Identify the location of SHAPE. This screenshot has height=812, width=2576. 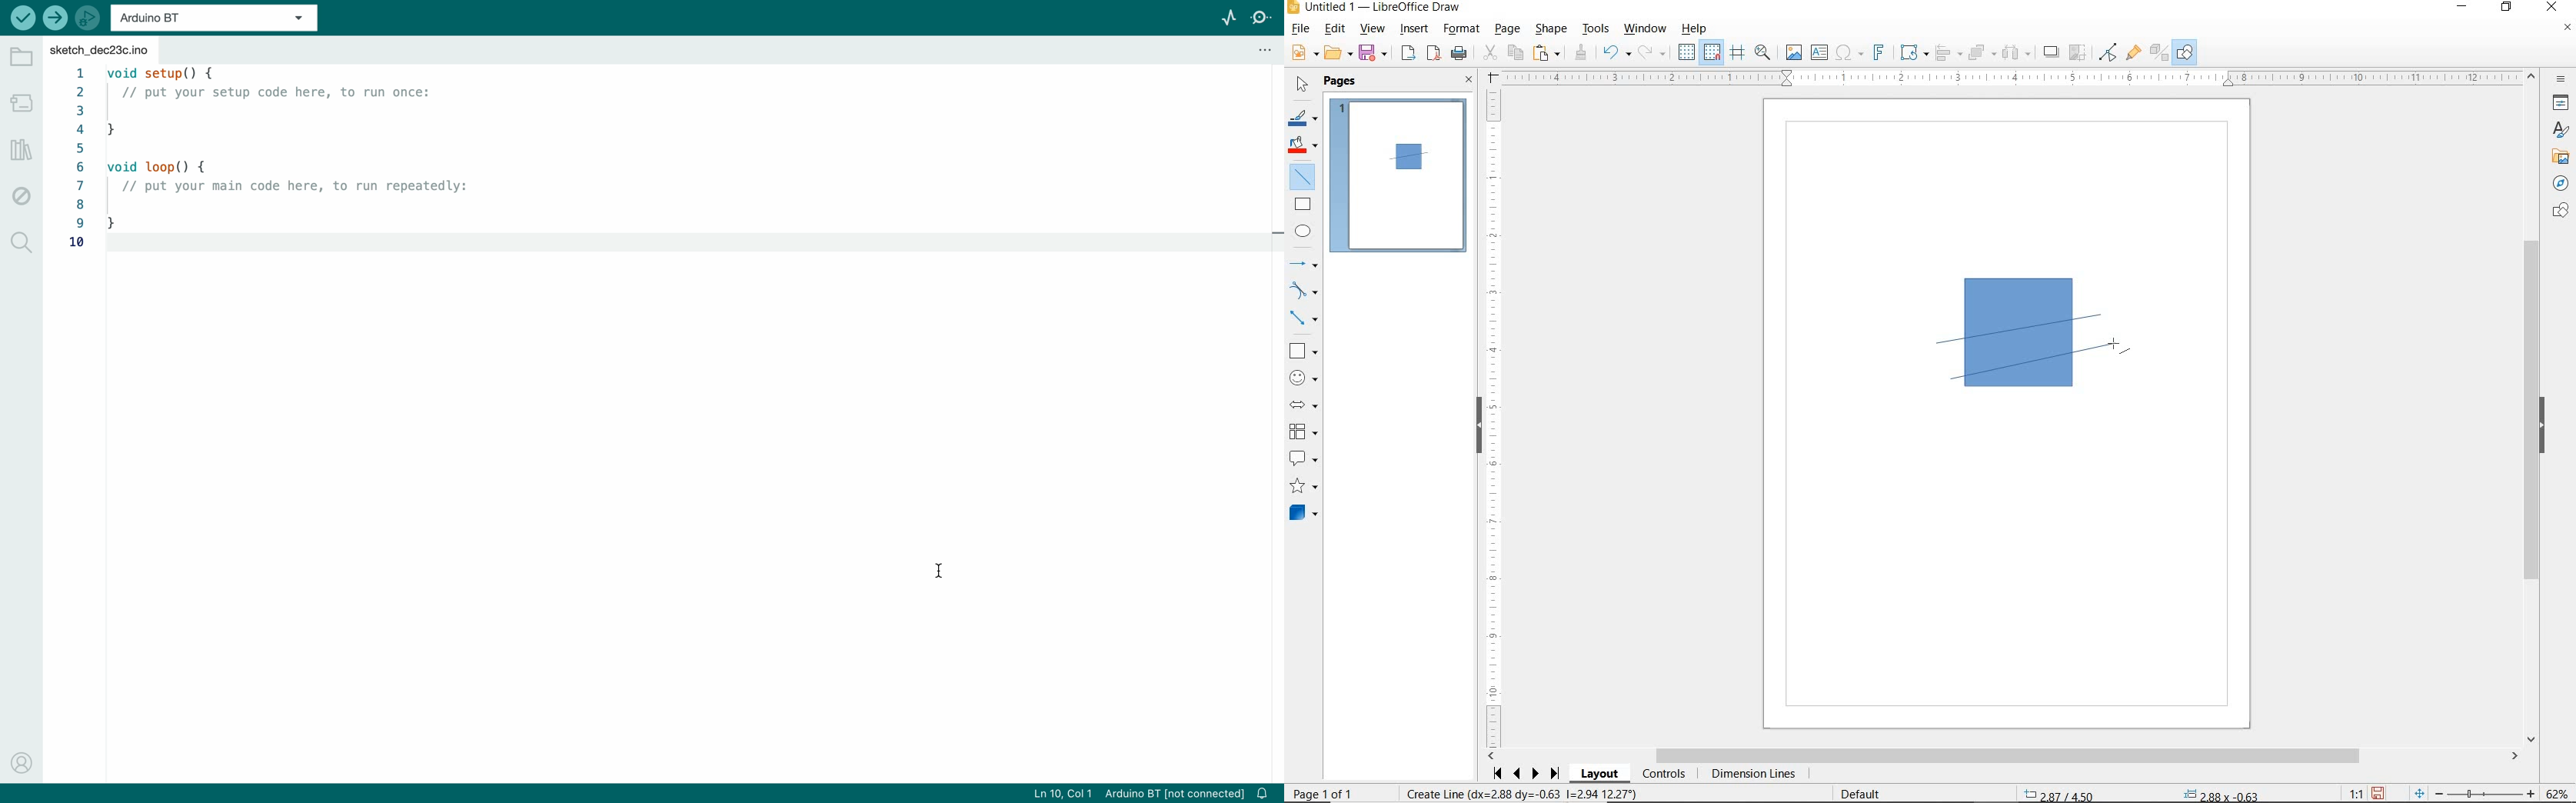
(1551, 30).